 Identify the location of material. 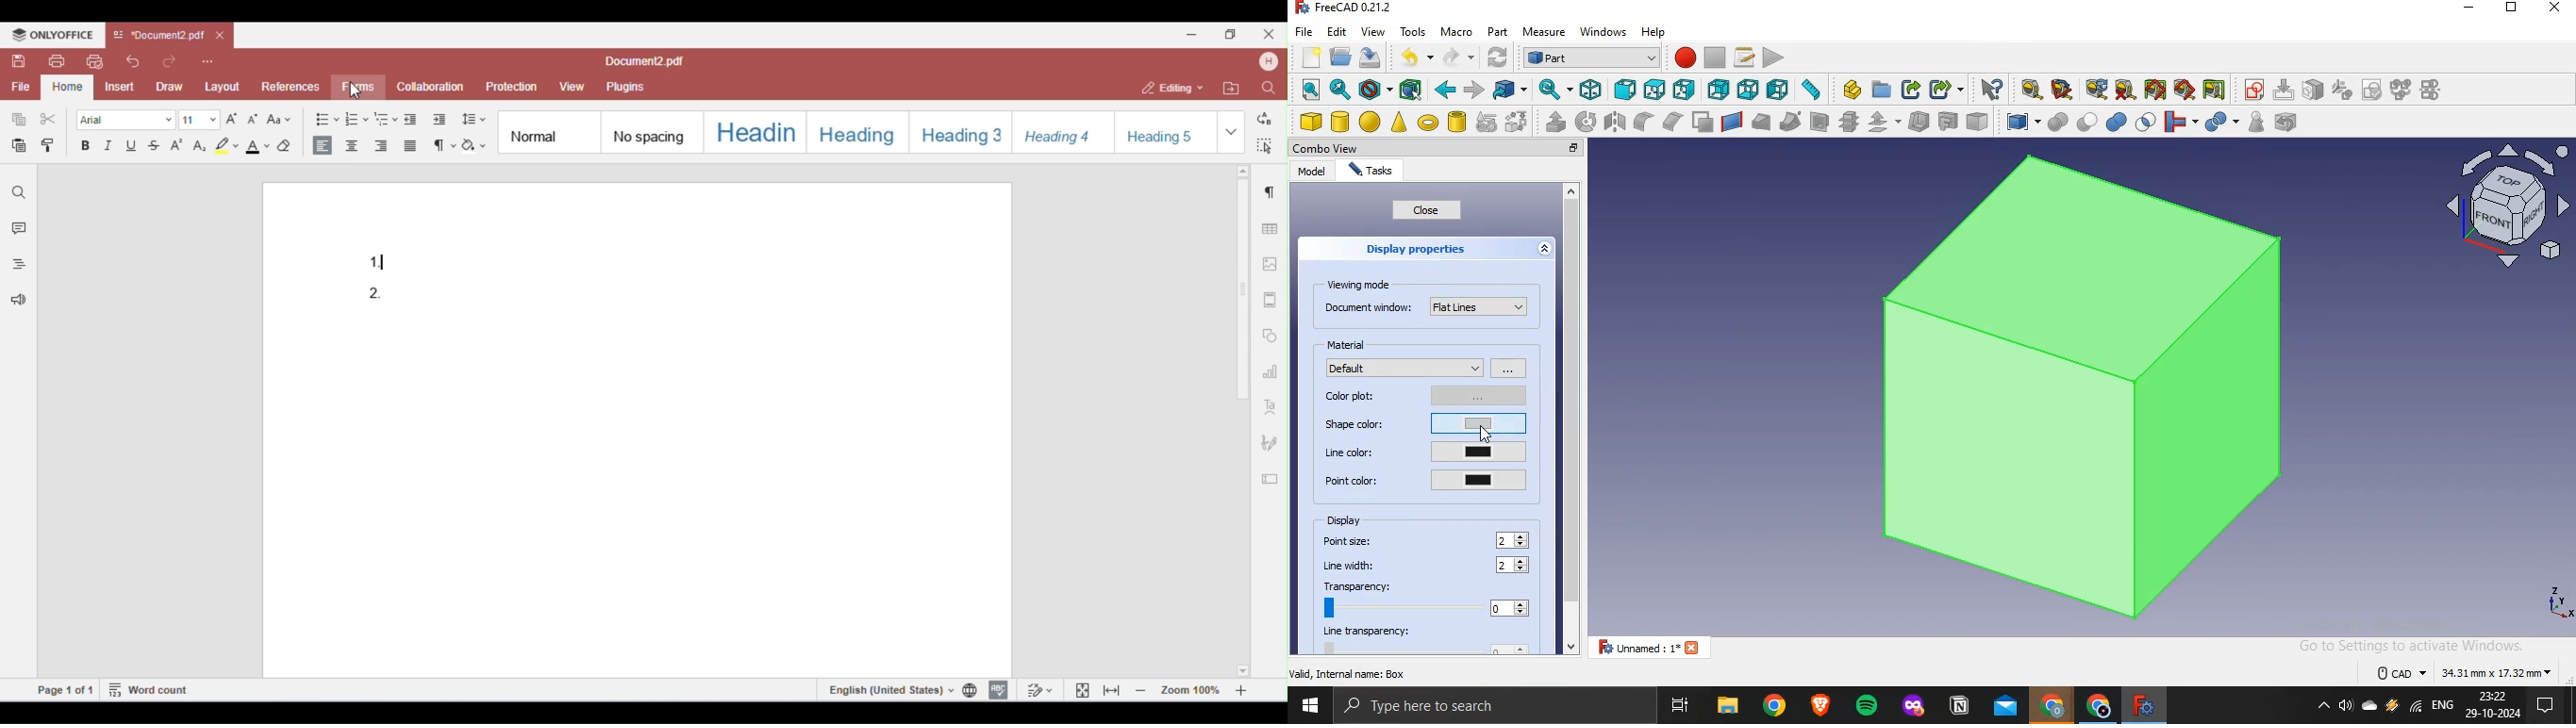
(1350, 344).